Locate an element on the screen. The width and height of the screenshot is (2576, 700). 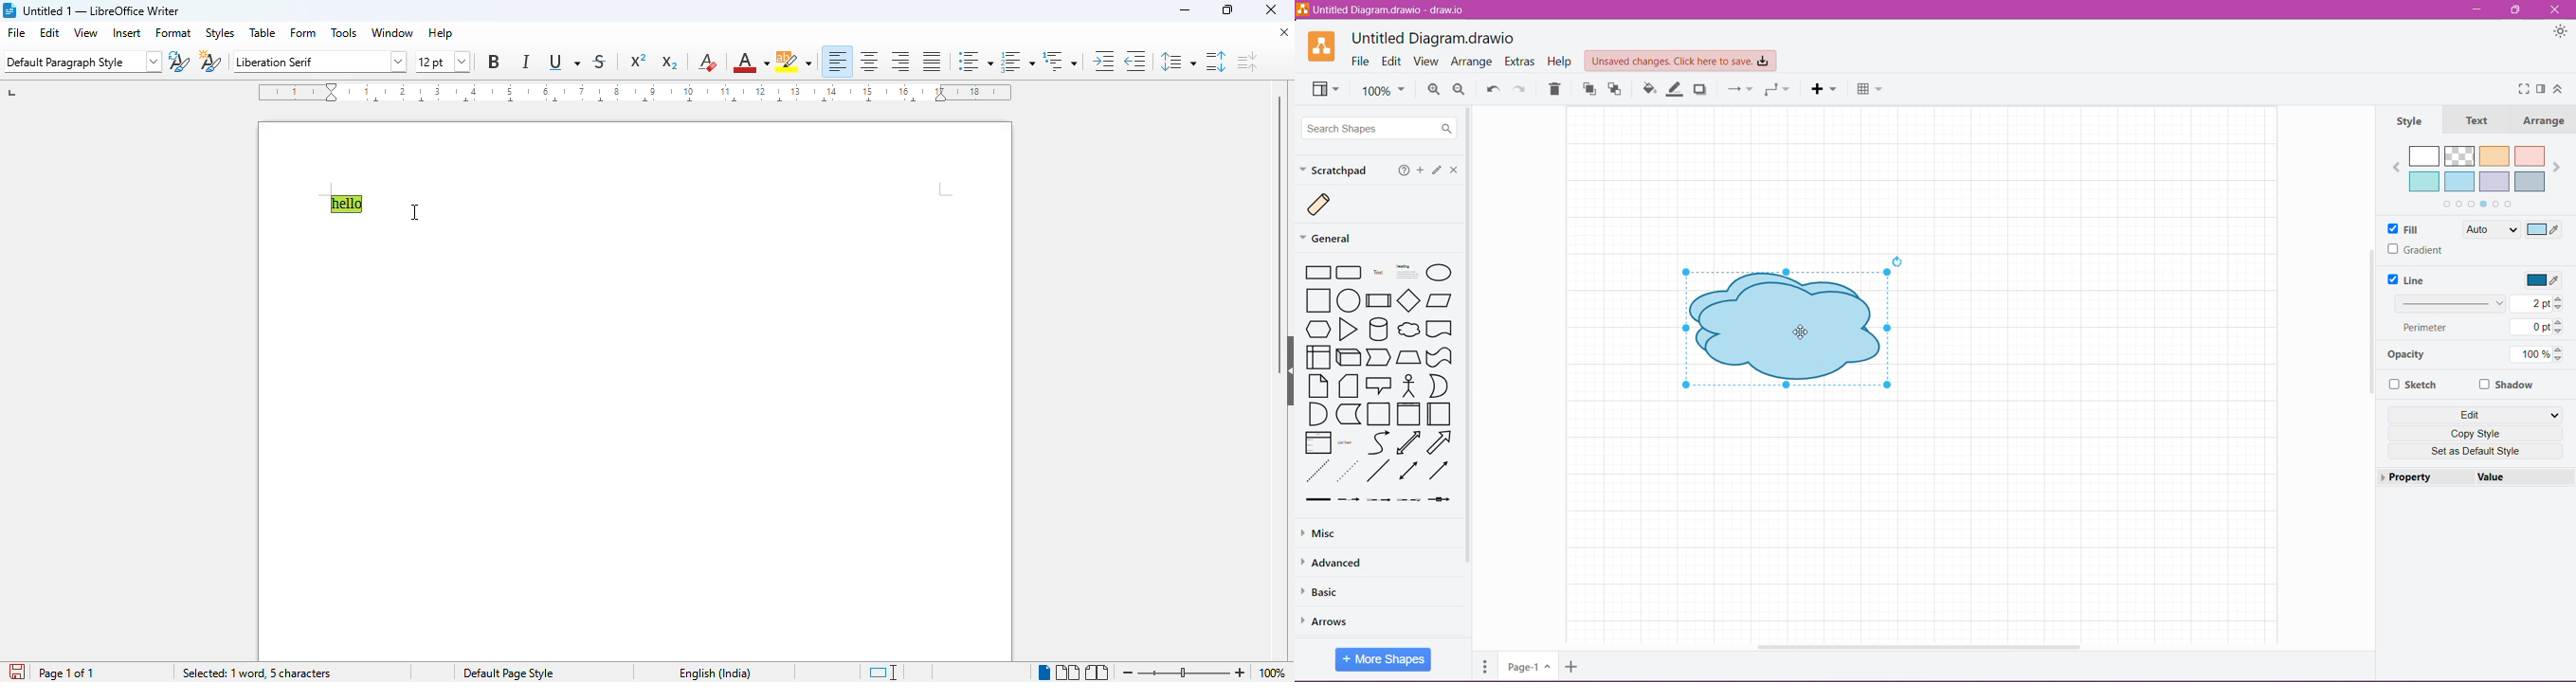
align right is located at coordinates (901, 63).